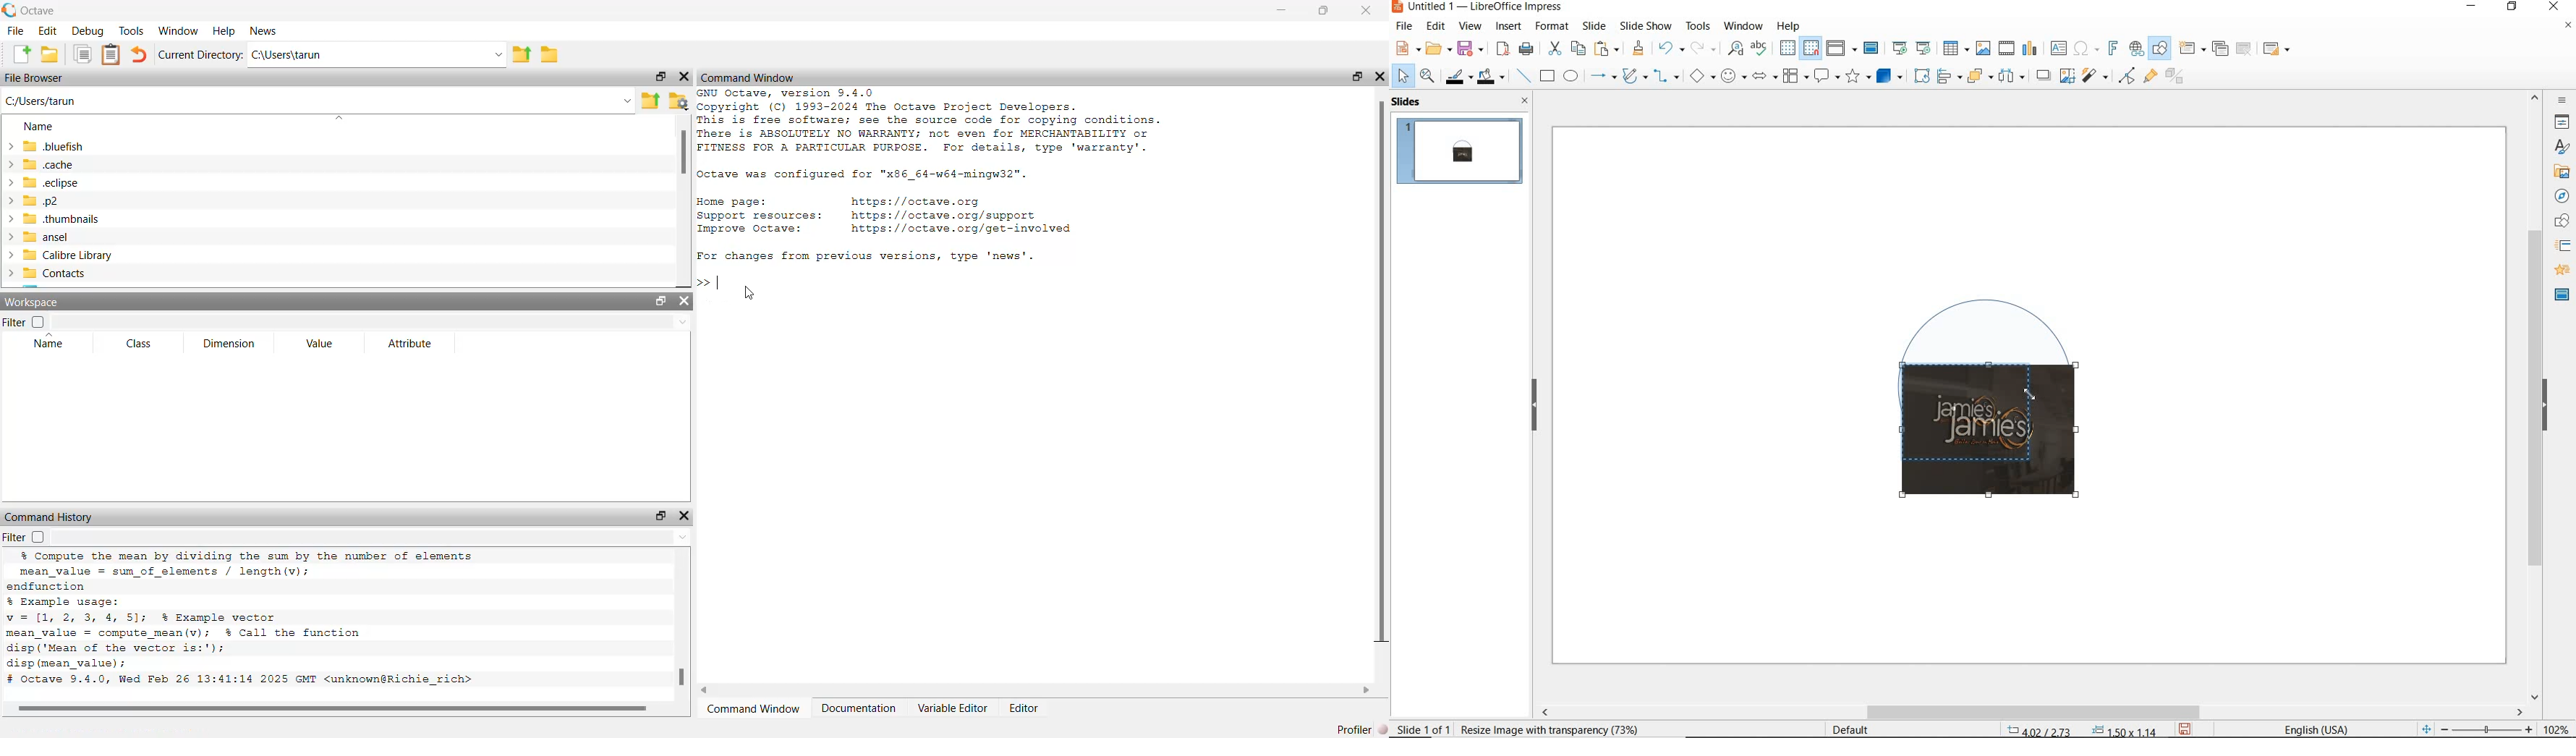  I want to click on start from first/current slide, so click(1911, 47).